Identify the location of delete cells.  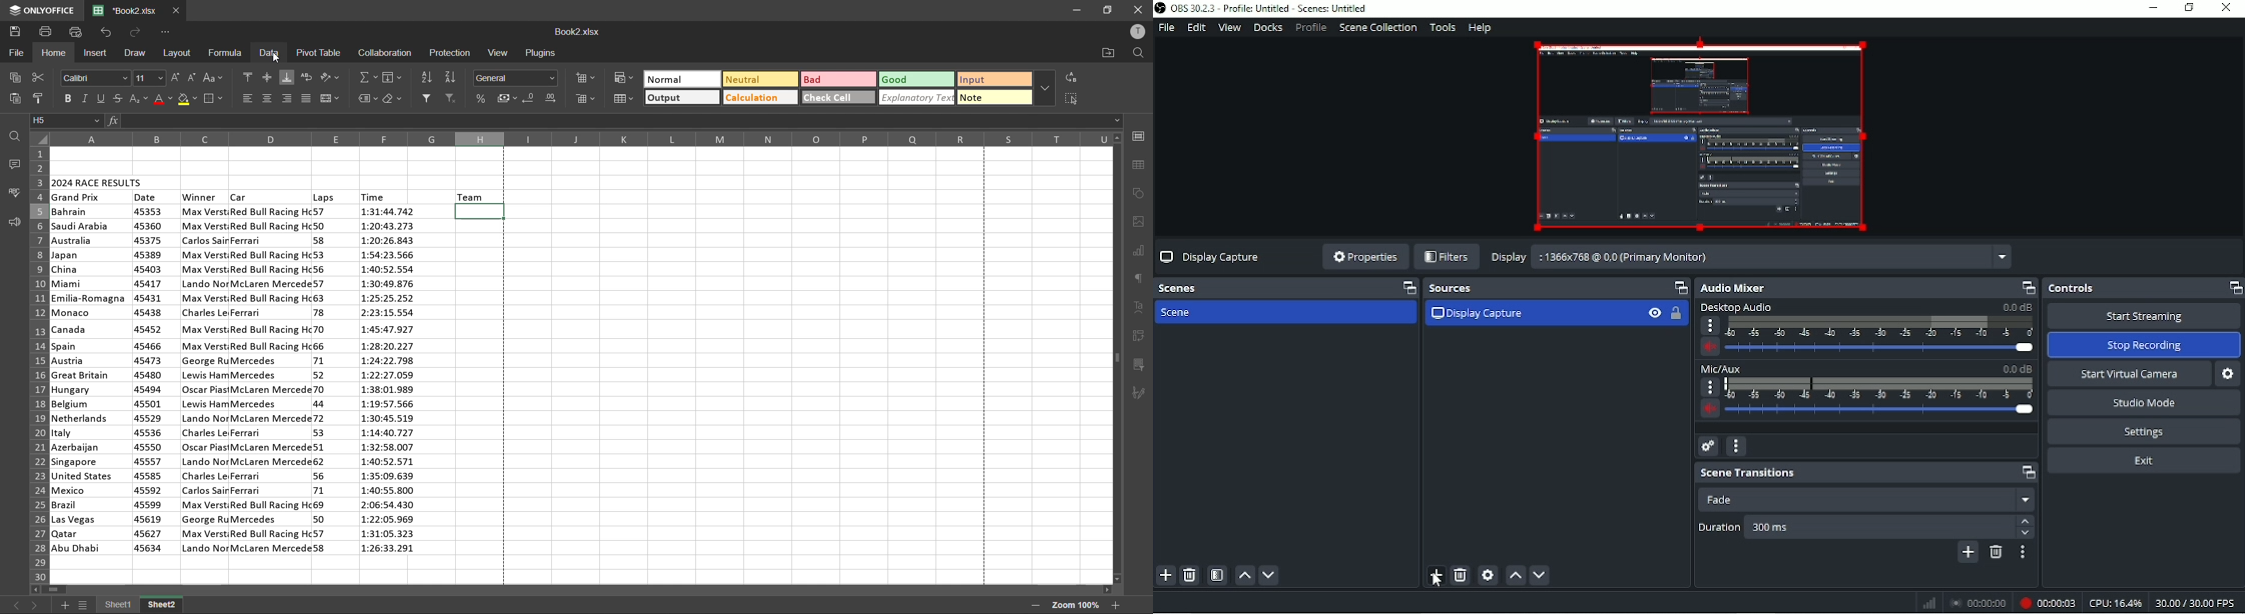
(586, 101).